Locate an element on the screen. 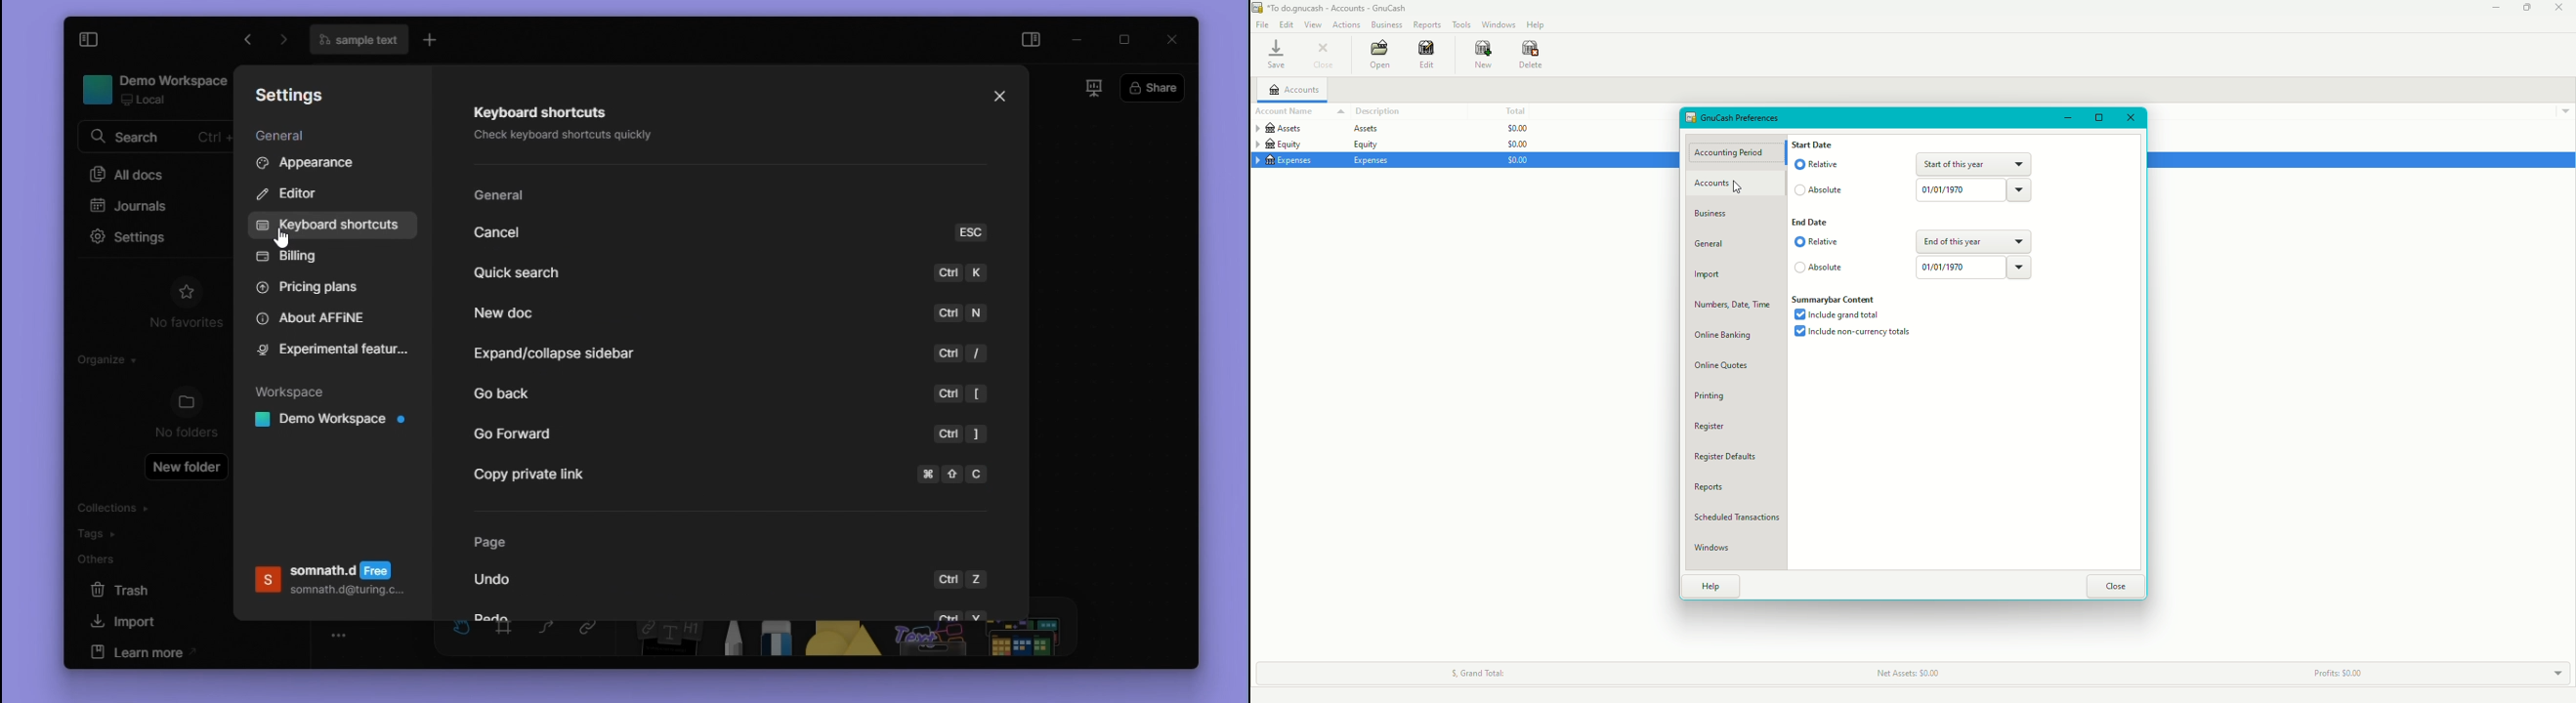 This screenshot has height=728, width=2576. minimize is located at coordinates (1080, 36).